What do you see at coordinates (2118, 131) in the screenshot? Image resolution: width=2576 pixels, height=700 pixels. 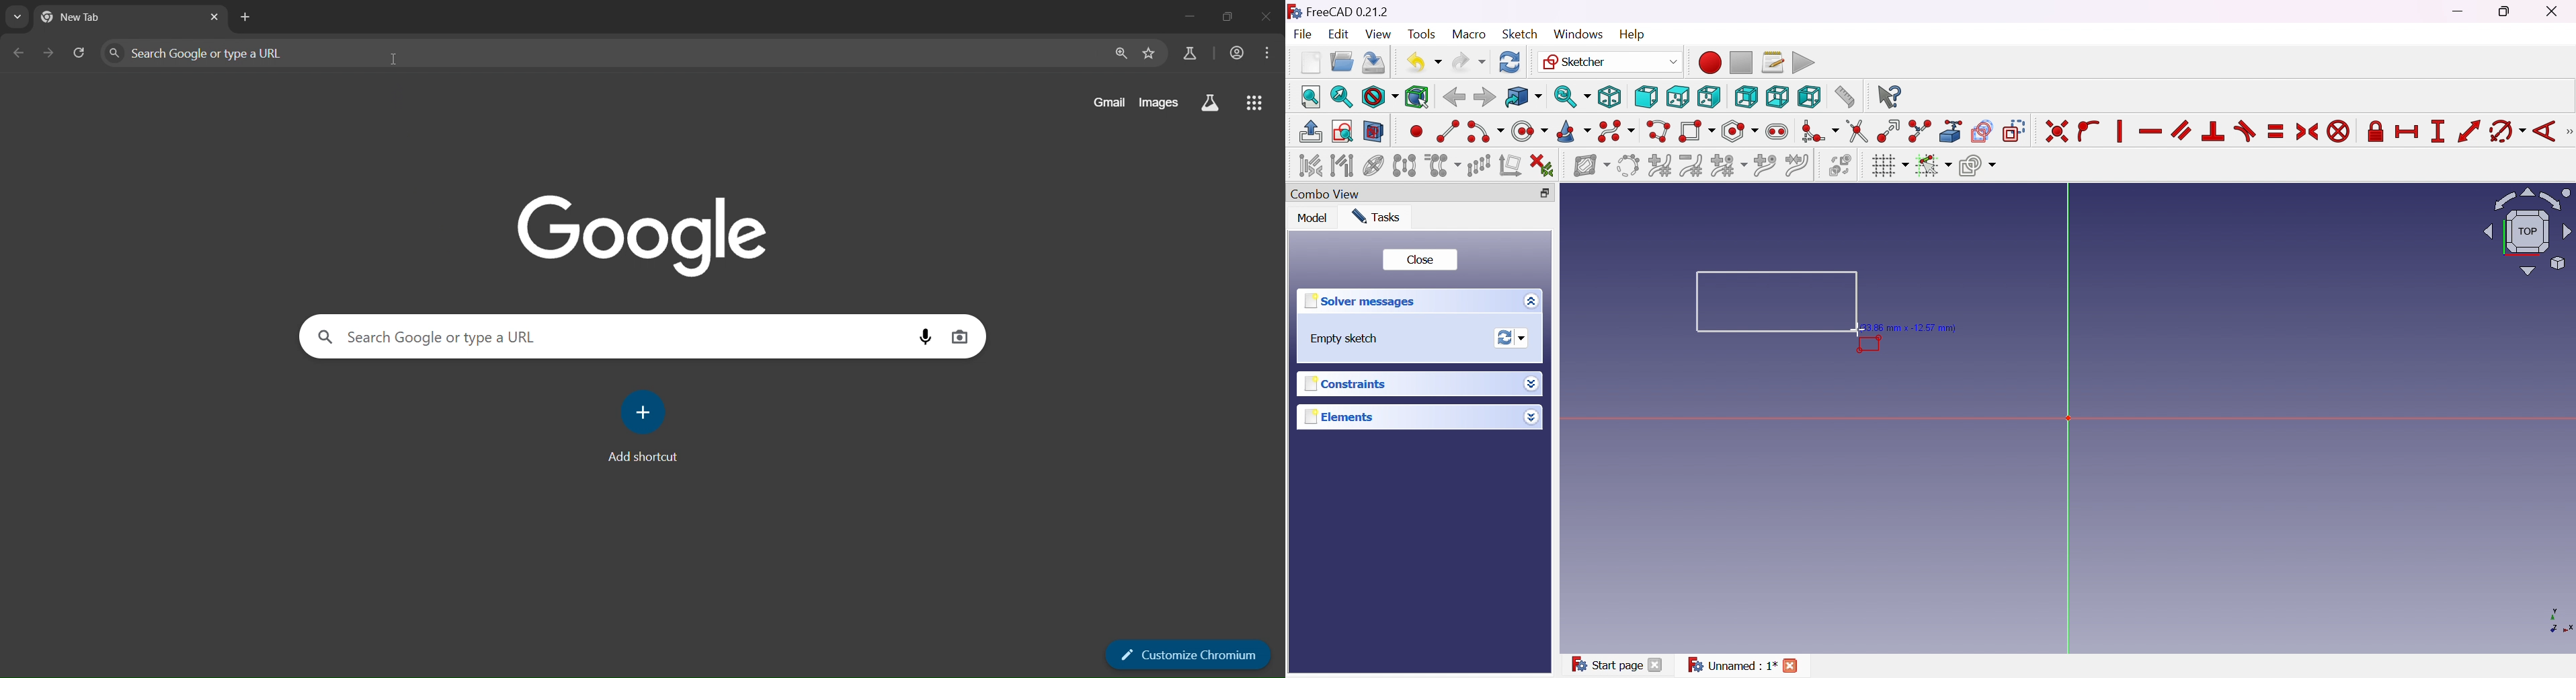 I see `Vertically` at bounding box center [2118, 131].